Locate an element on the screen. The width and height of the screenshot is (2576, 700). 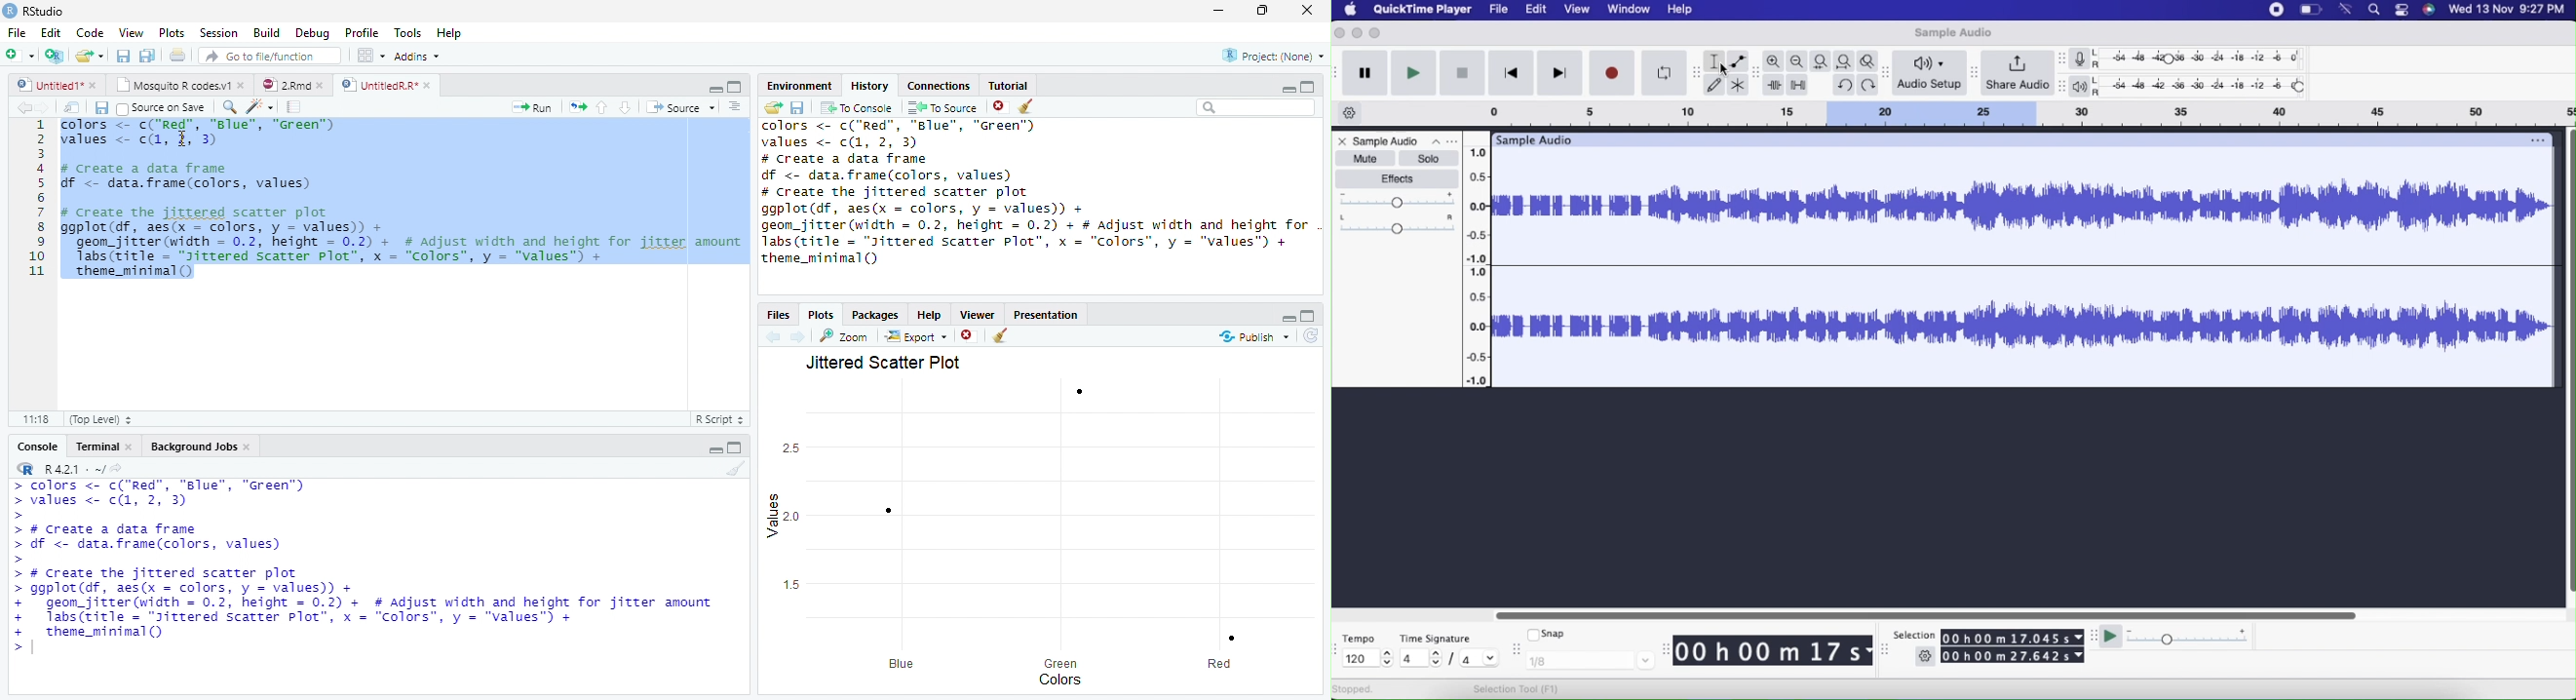
Build is located at coordinates (265, 32).